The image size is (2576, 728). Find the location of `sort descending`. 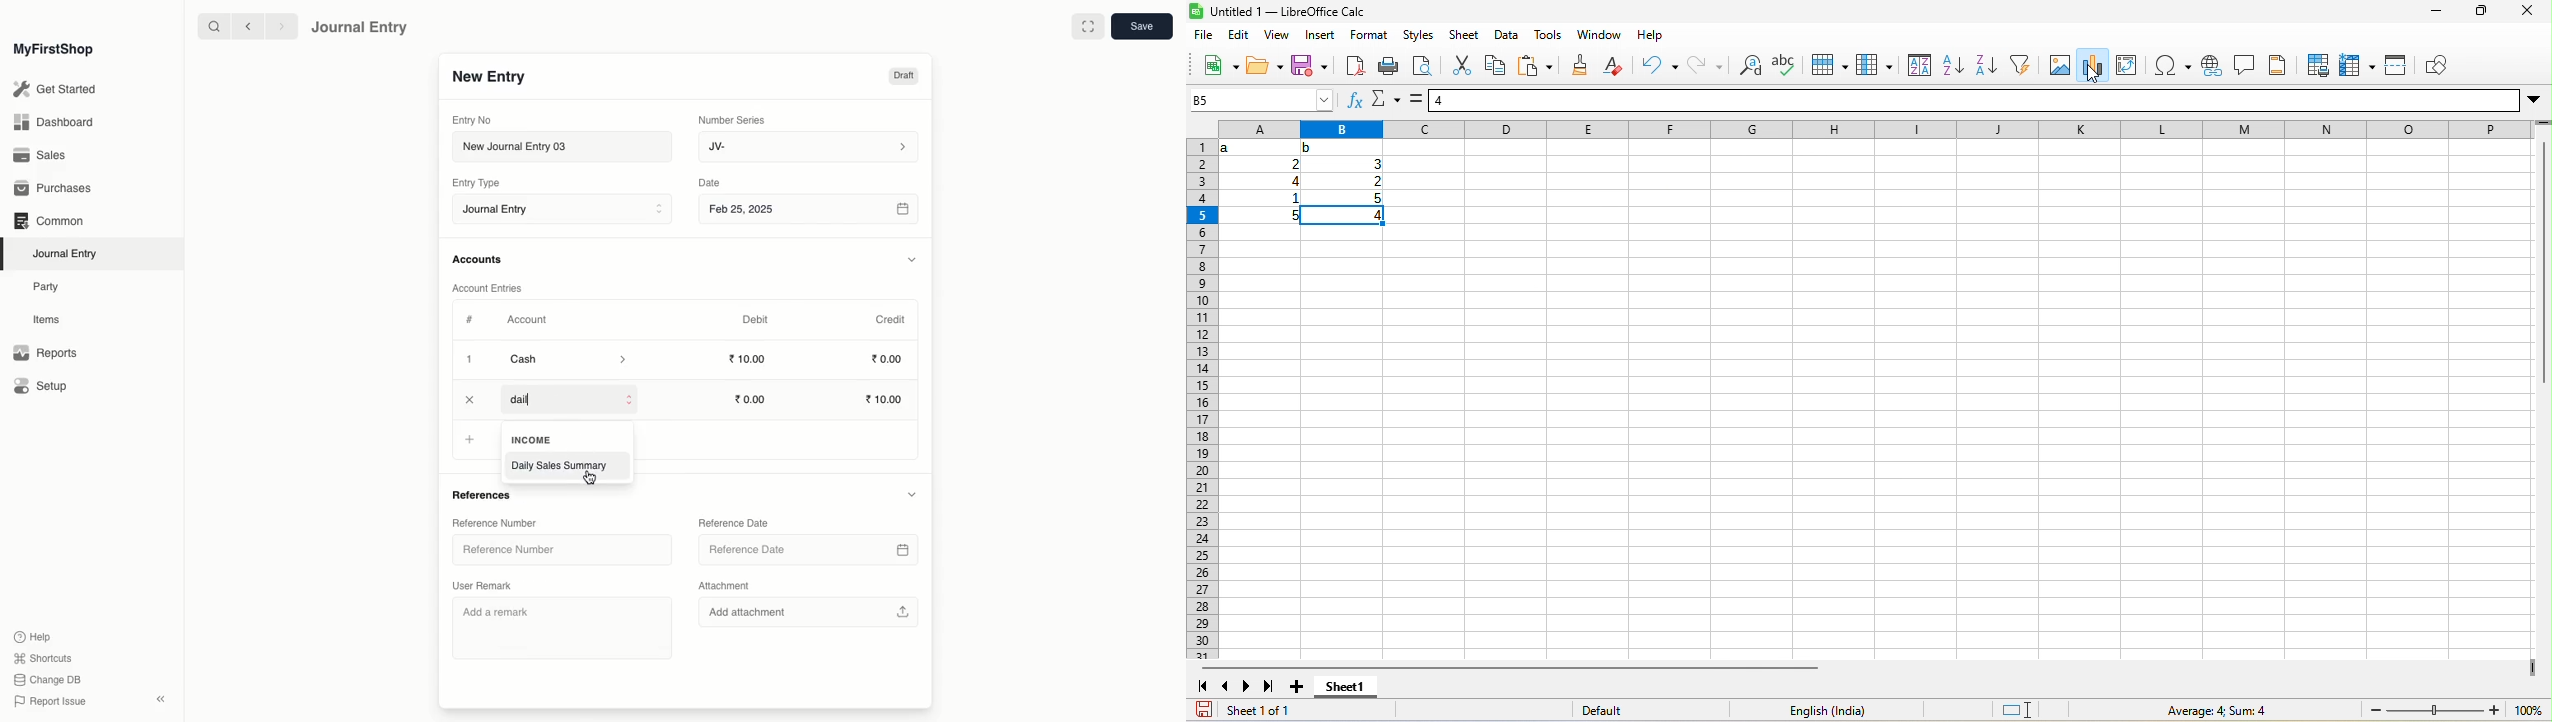

sort descending is located at coordinates (1987, 64).